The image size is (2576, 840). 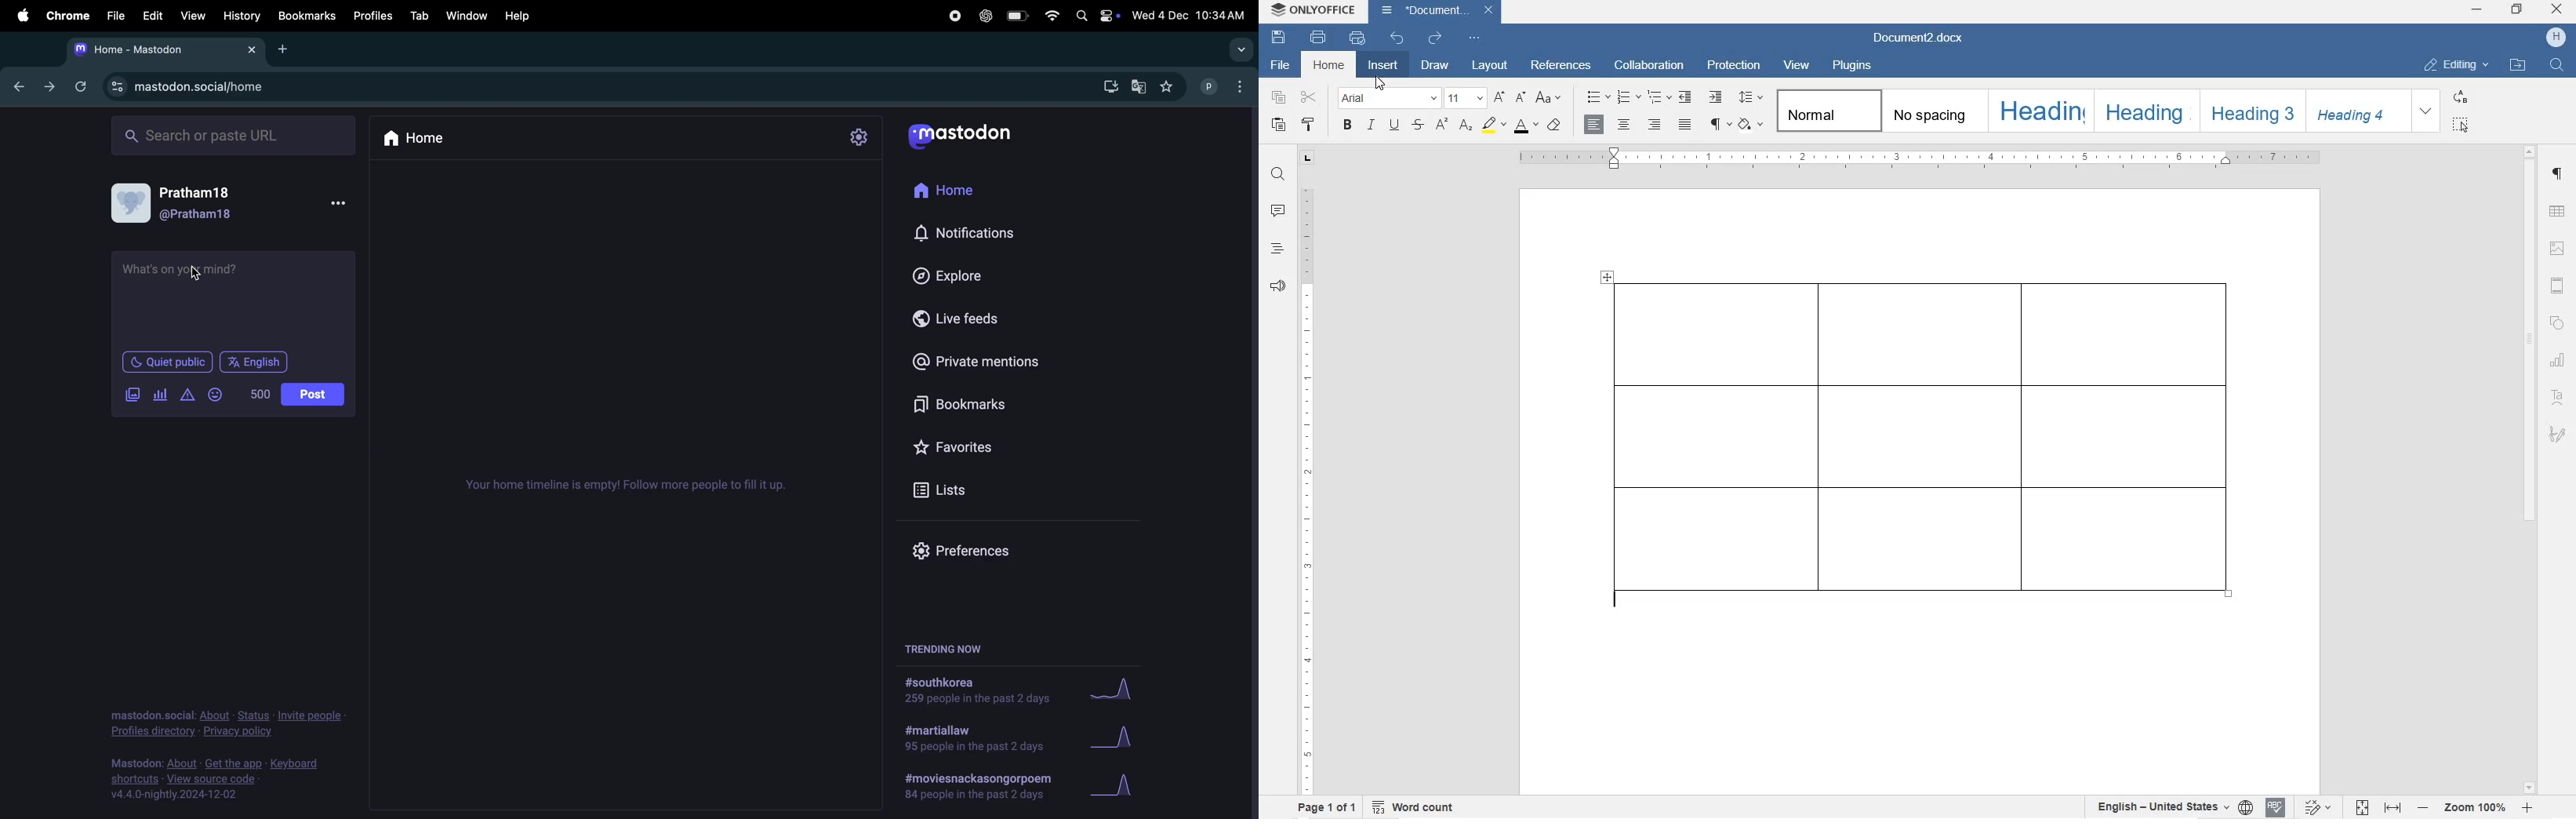 What do you see at coordinates (973, 136) in the screenshot?
I see `Mastodon` at bounding box center [973, 136].